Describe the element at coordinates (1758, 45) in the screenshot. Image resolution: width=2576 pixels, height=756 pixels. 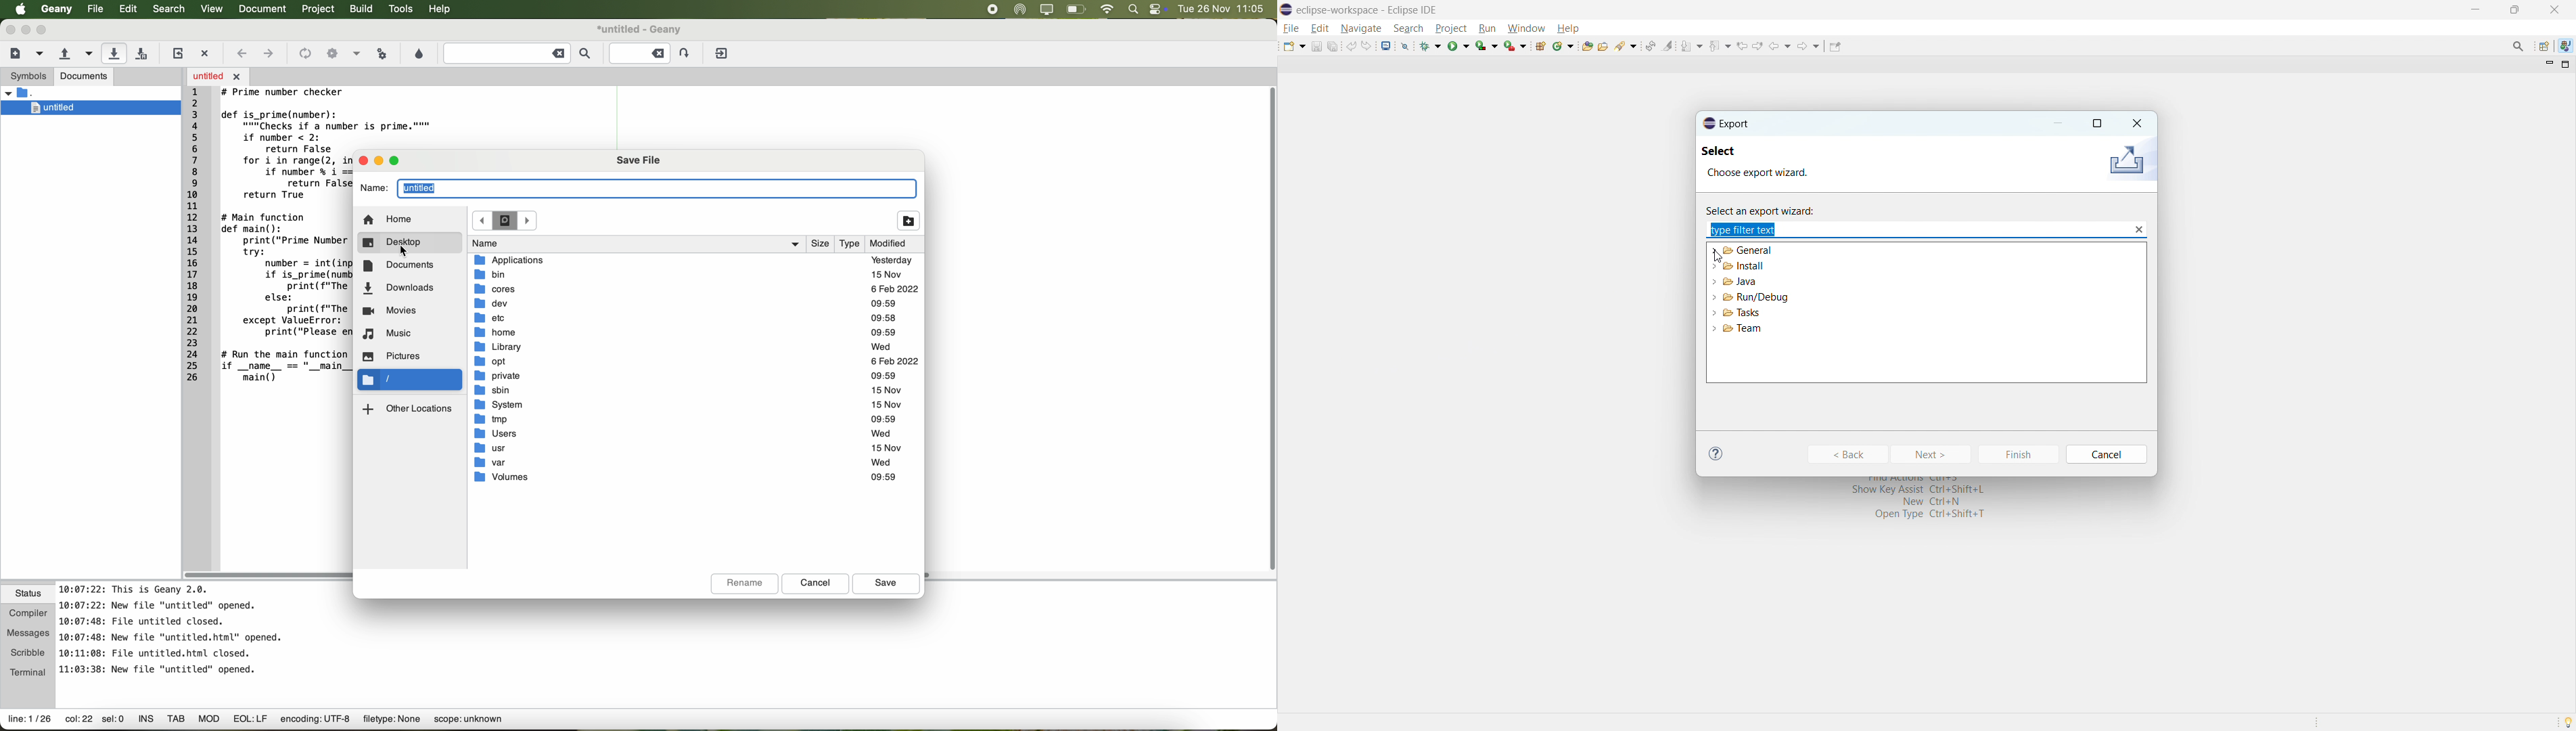
I see `view next location` at that location.